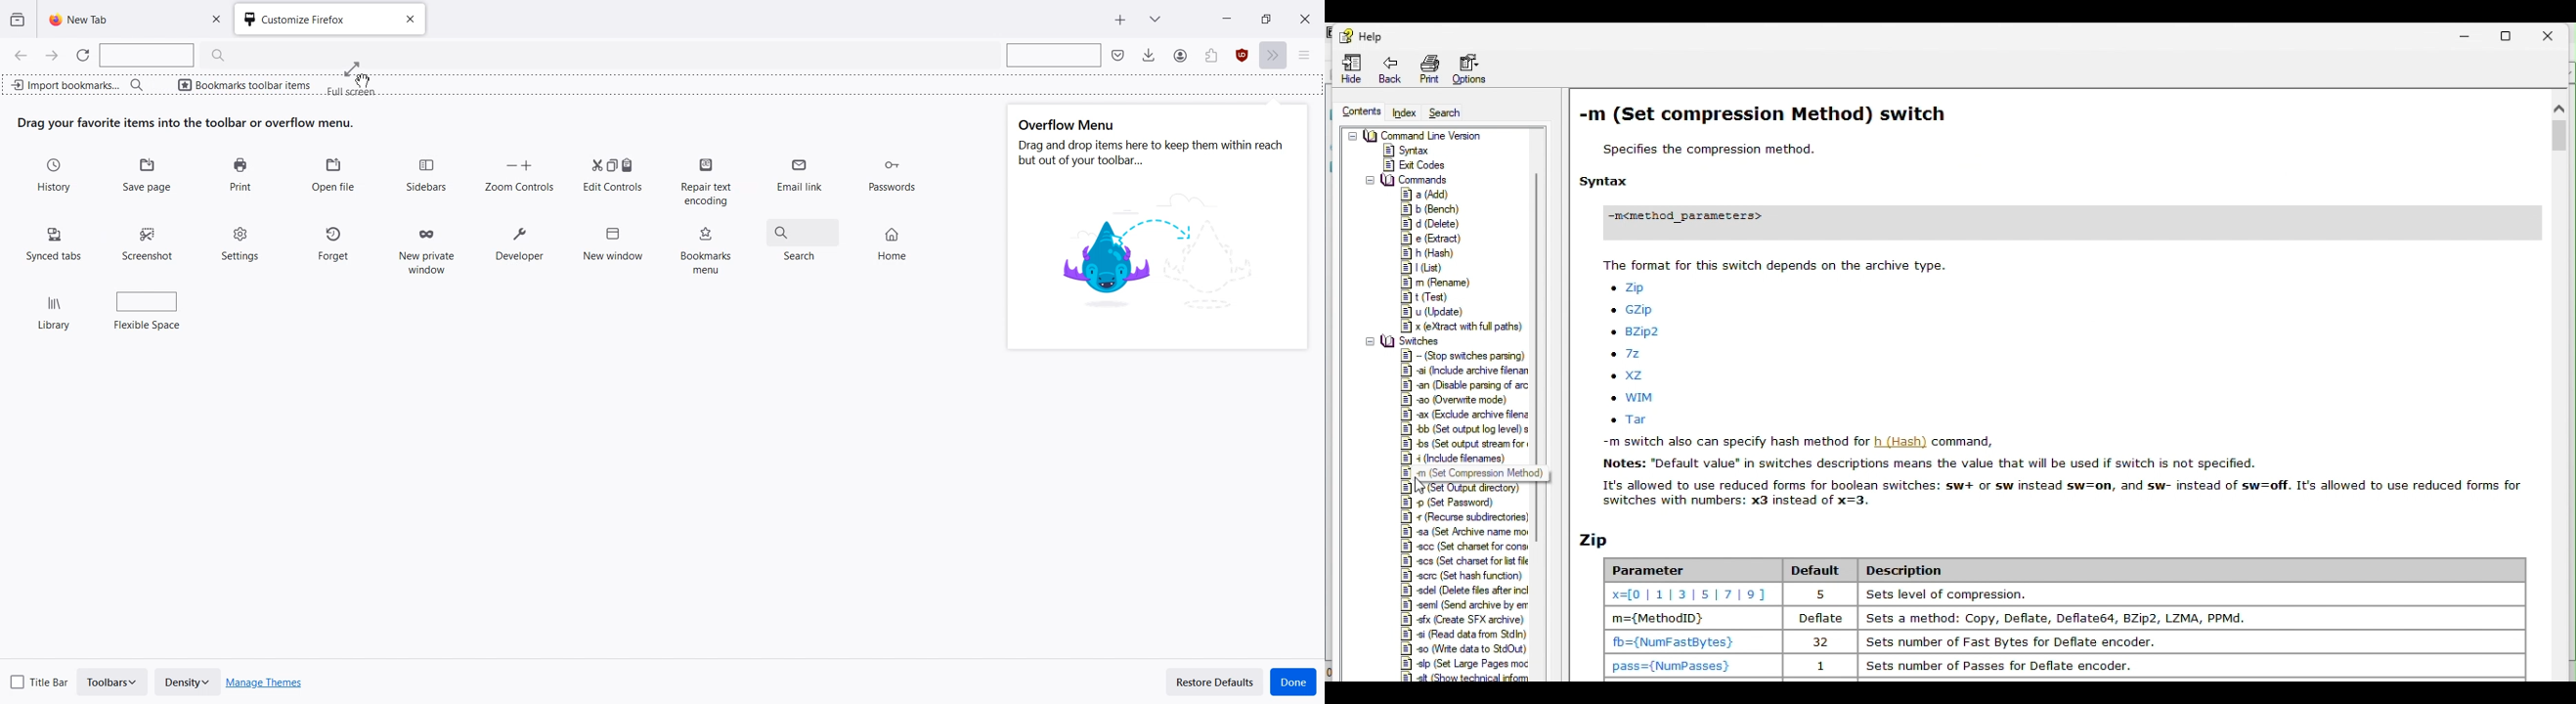  I want to click on Save to pocket, so click(1119, 55).